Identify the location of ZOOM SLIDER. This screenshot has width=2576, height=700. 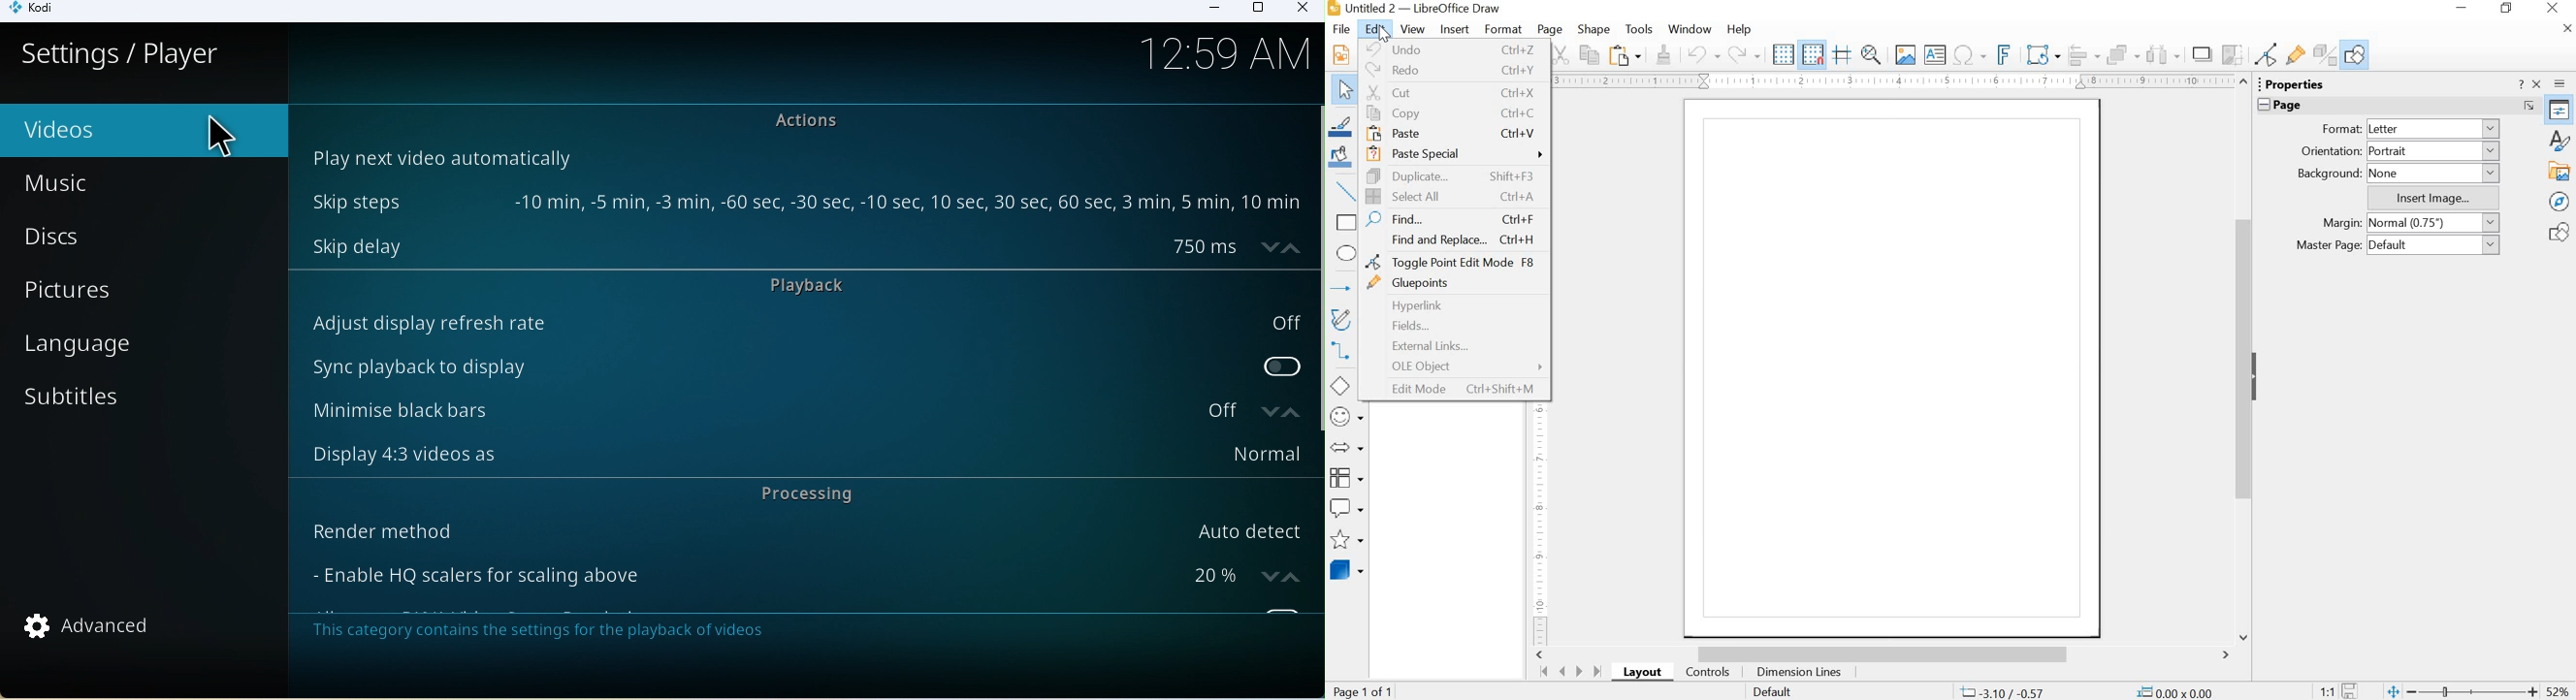
(2463, 690).